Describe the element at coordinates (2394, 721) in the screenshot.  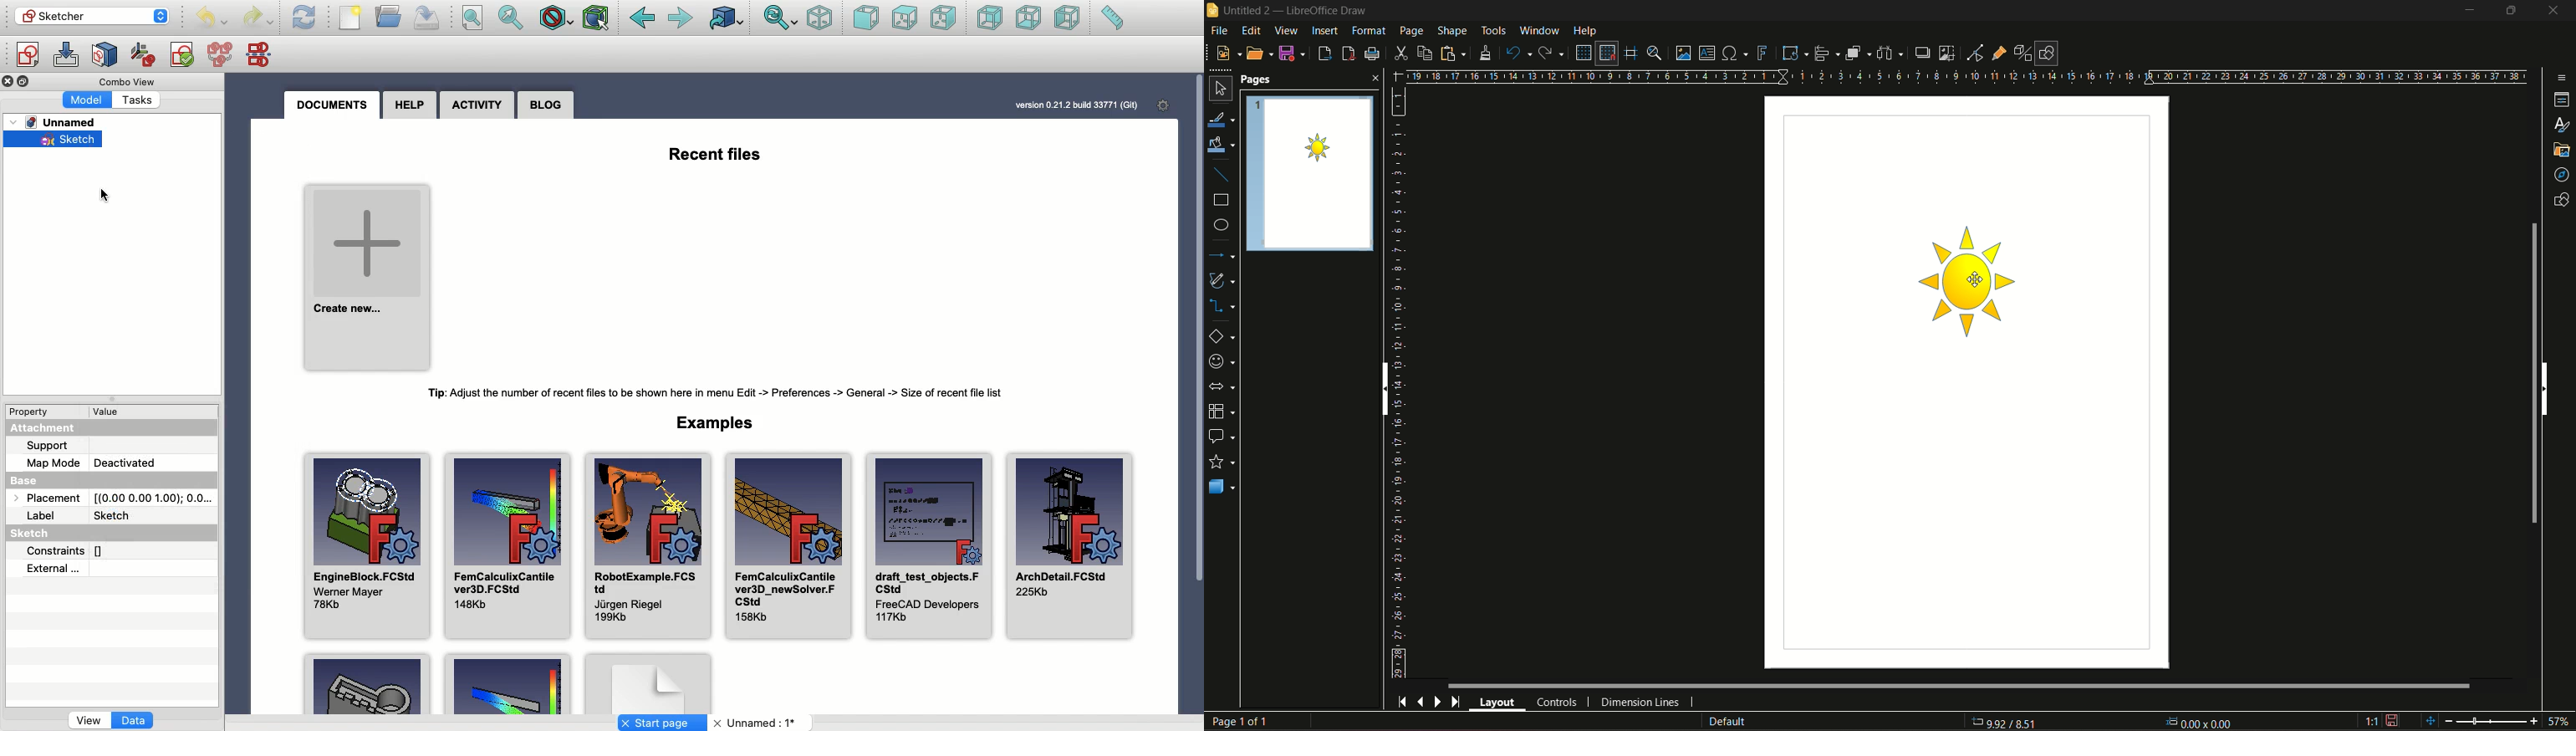
I see `save` at that location.